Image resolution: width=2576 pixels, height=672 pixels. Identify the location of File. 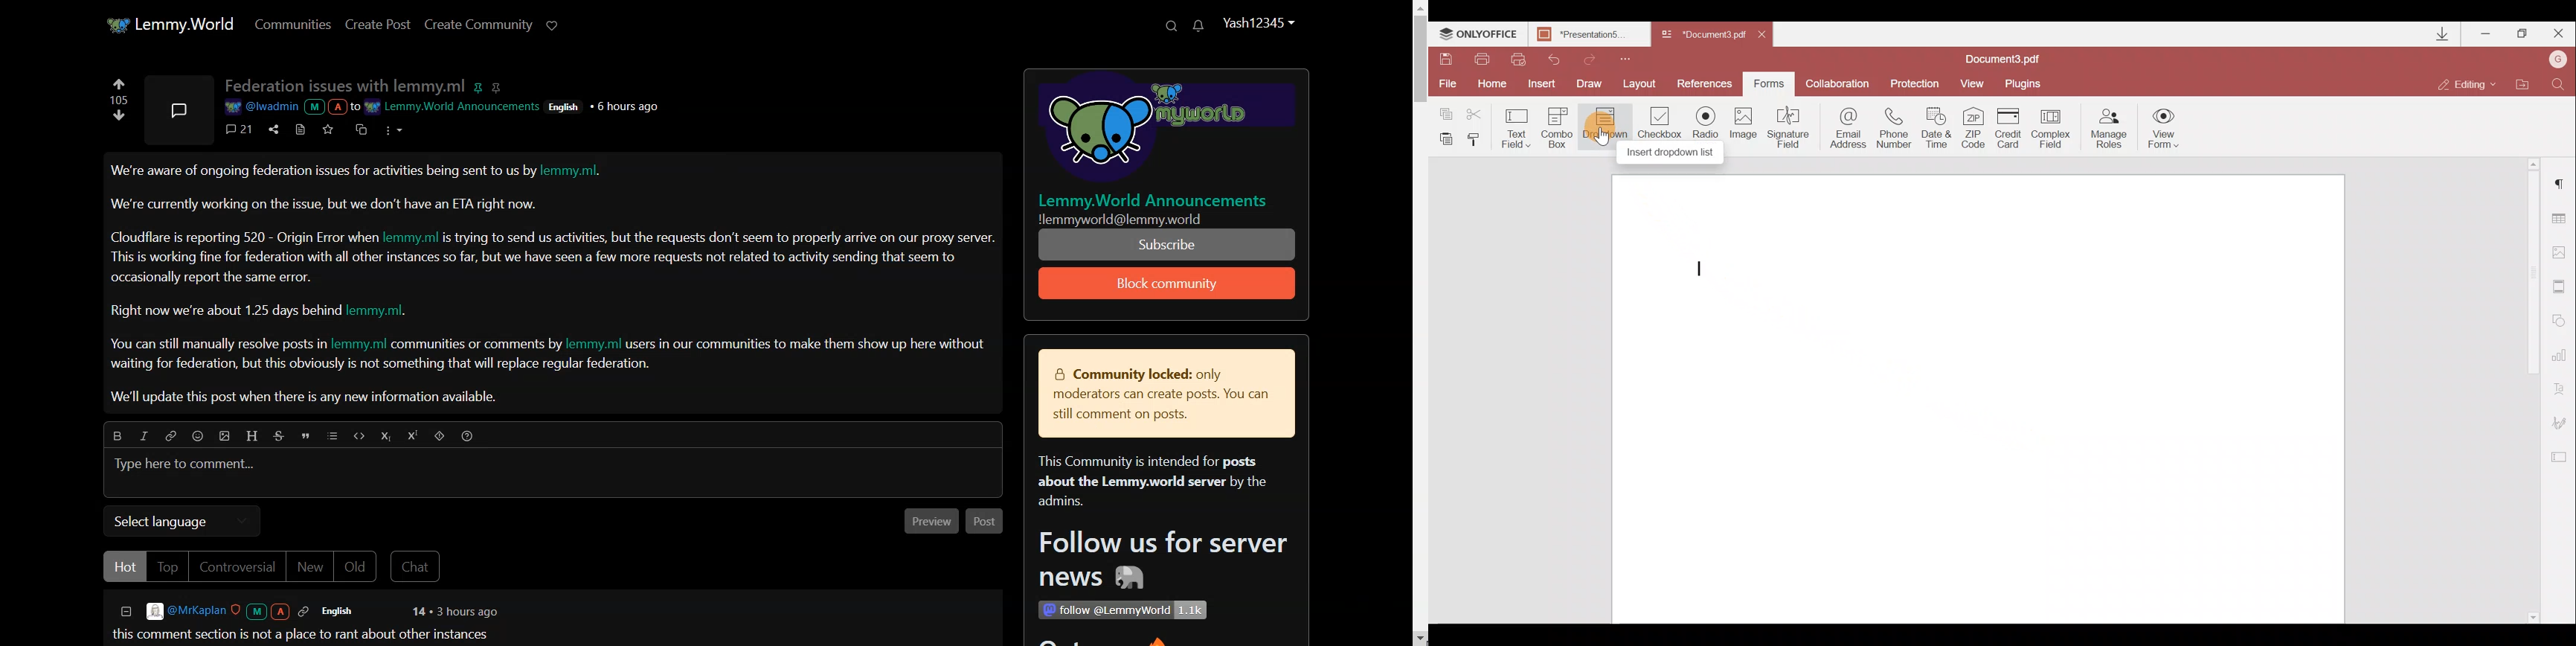
(1449, 85).